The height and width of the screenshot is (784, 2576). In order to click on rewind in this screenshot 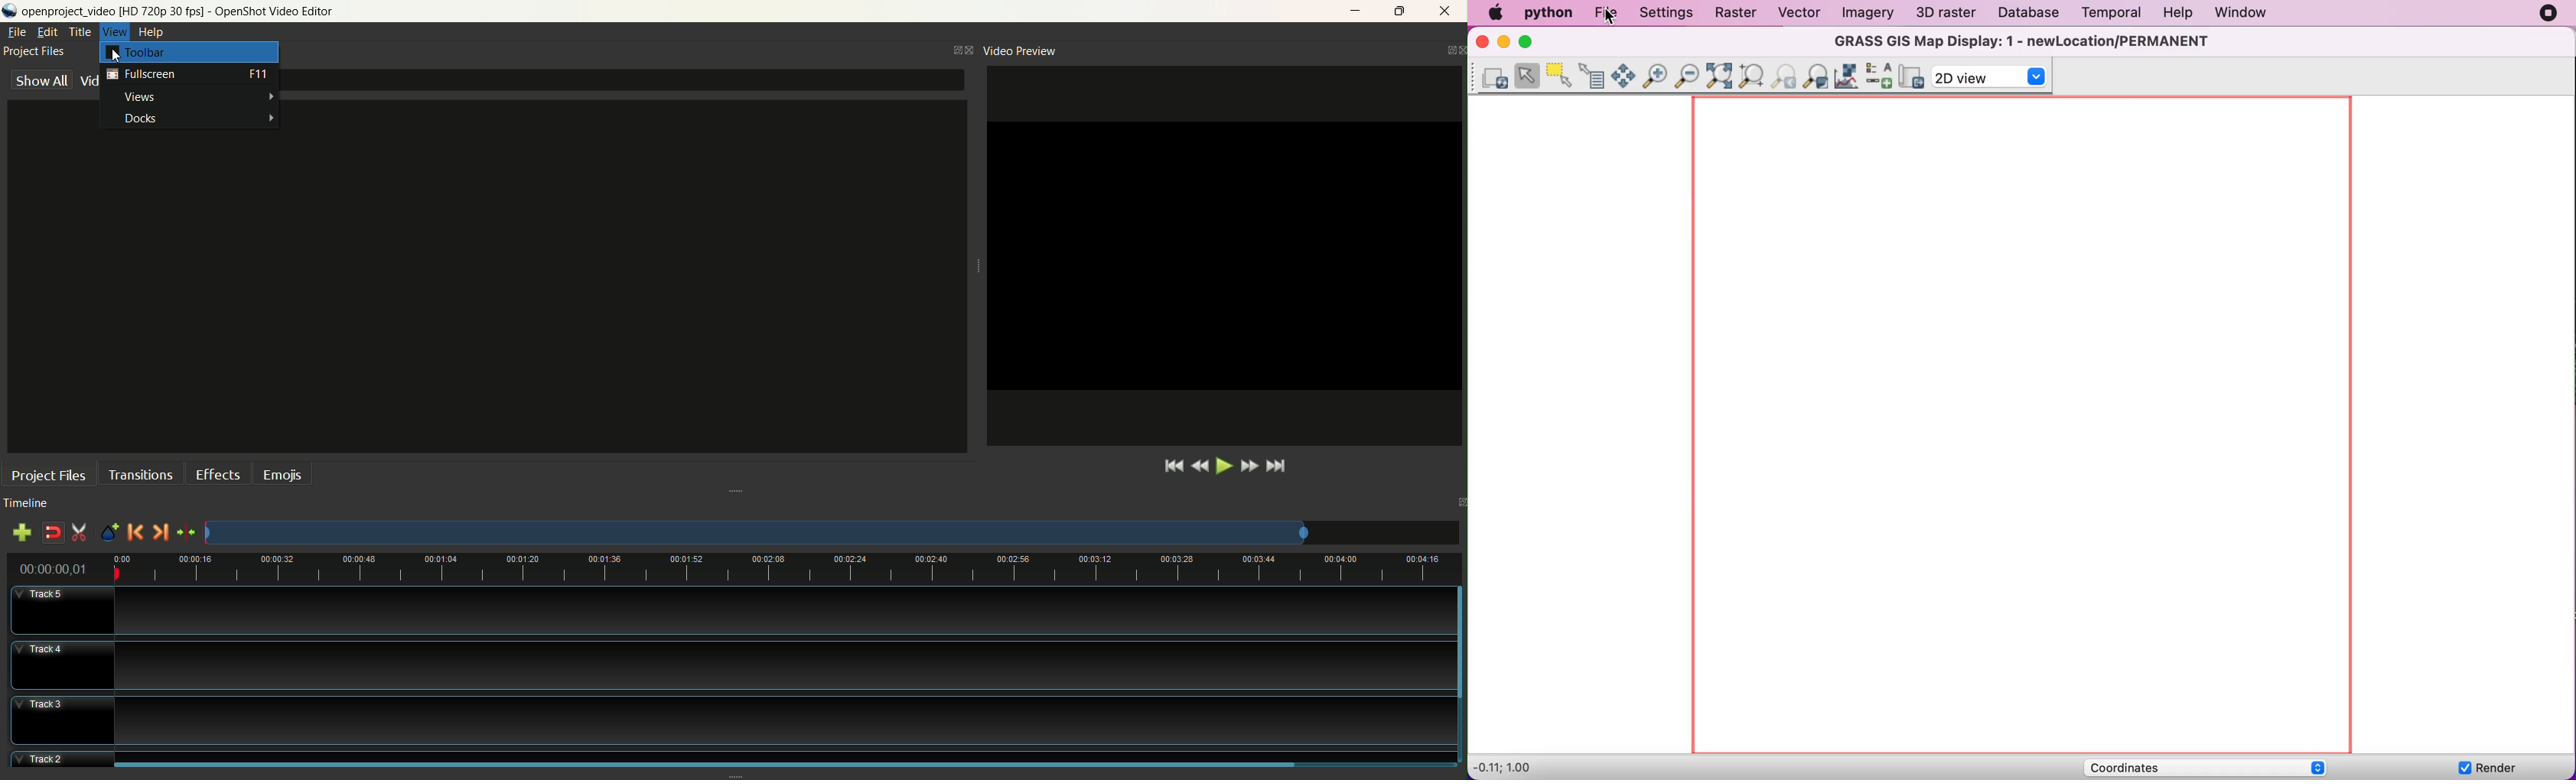, I will do `click(1200, 466)`.